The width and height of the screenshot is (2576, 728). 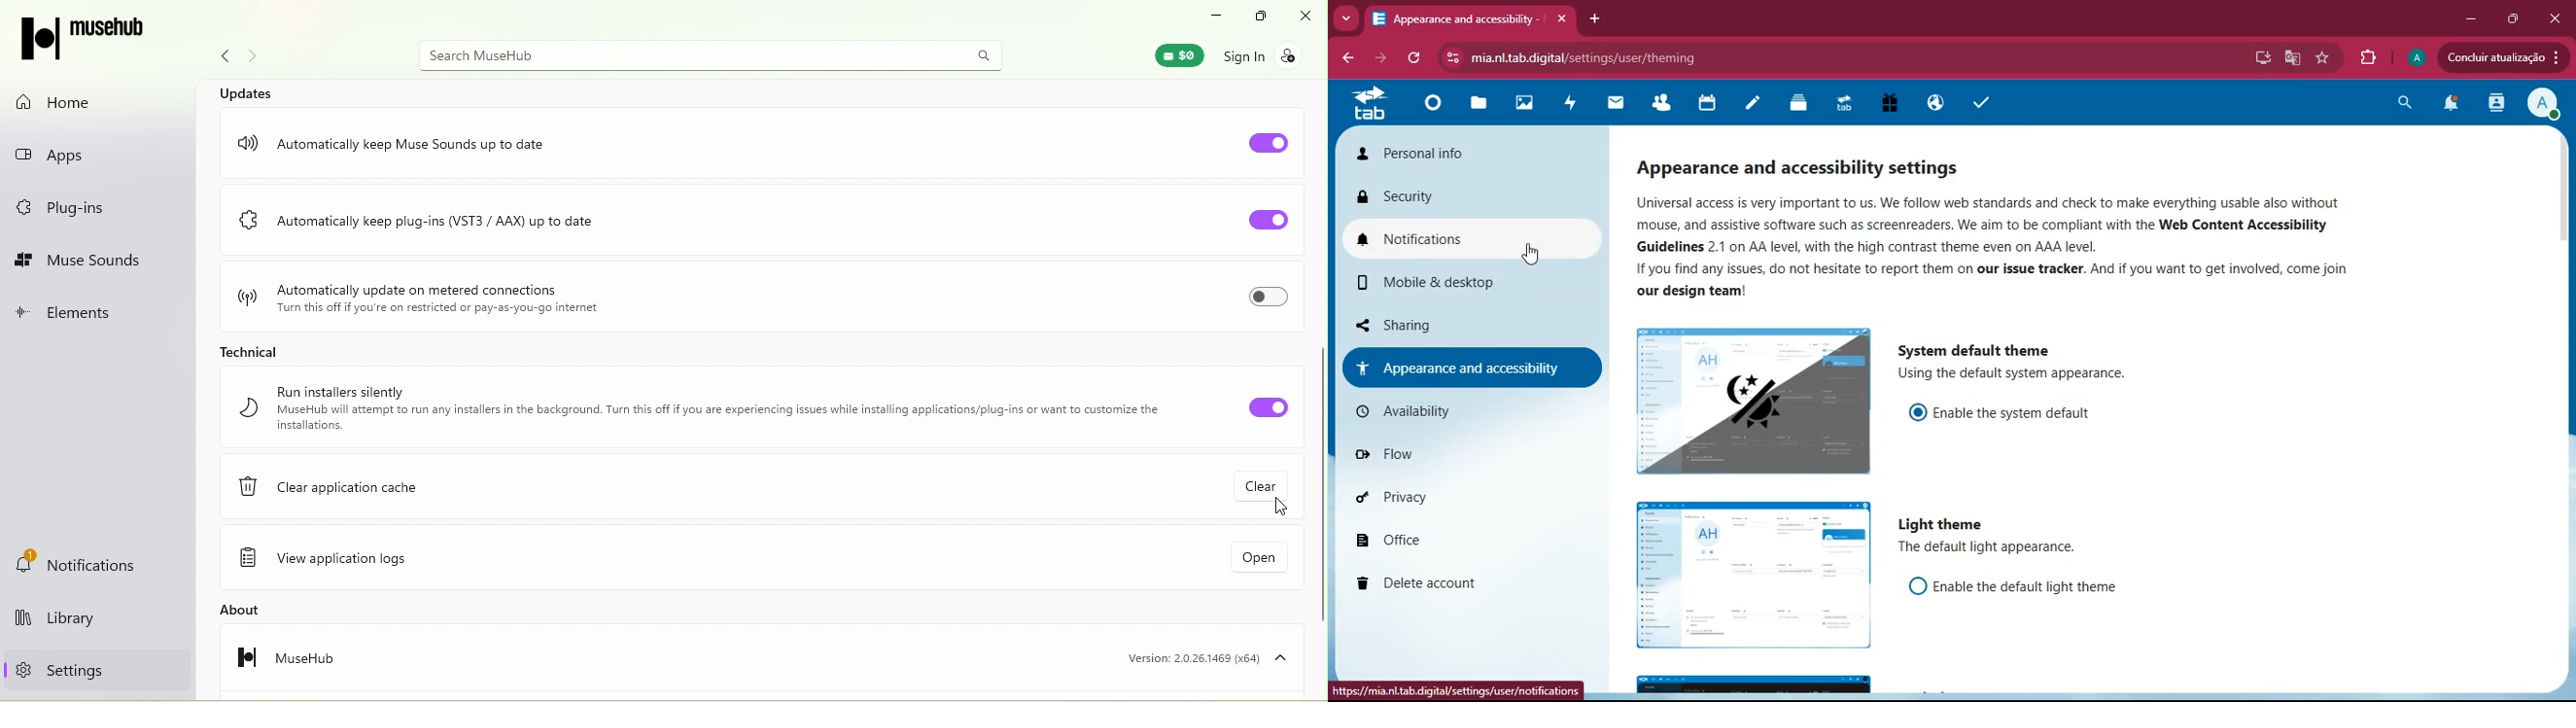 What do you see at coordinates (273, 663) in the screenshot?
I see `Musehub` at bounding box center [273, 663].